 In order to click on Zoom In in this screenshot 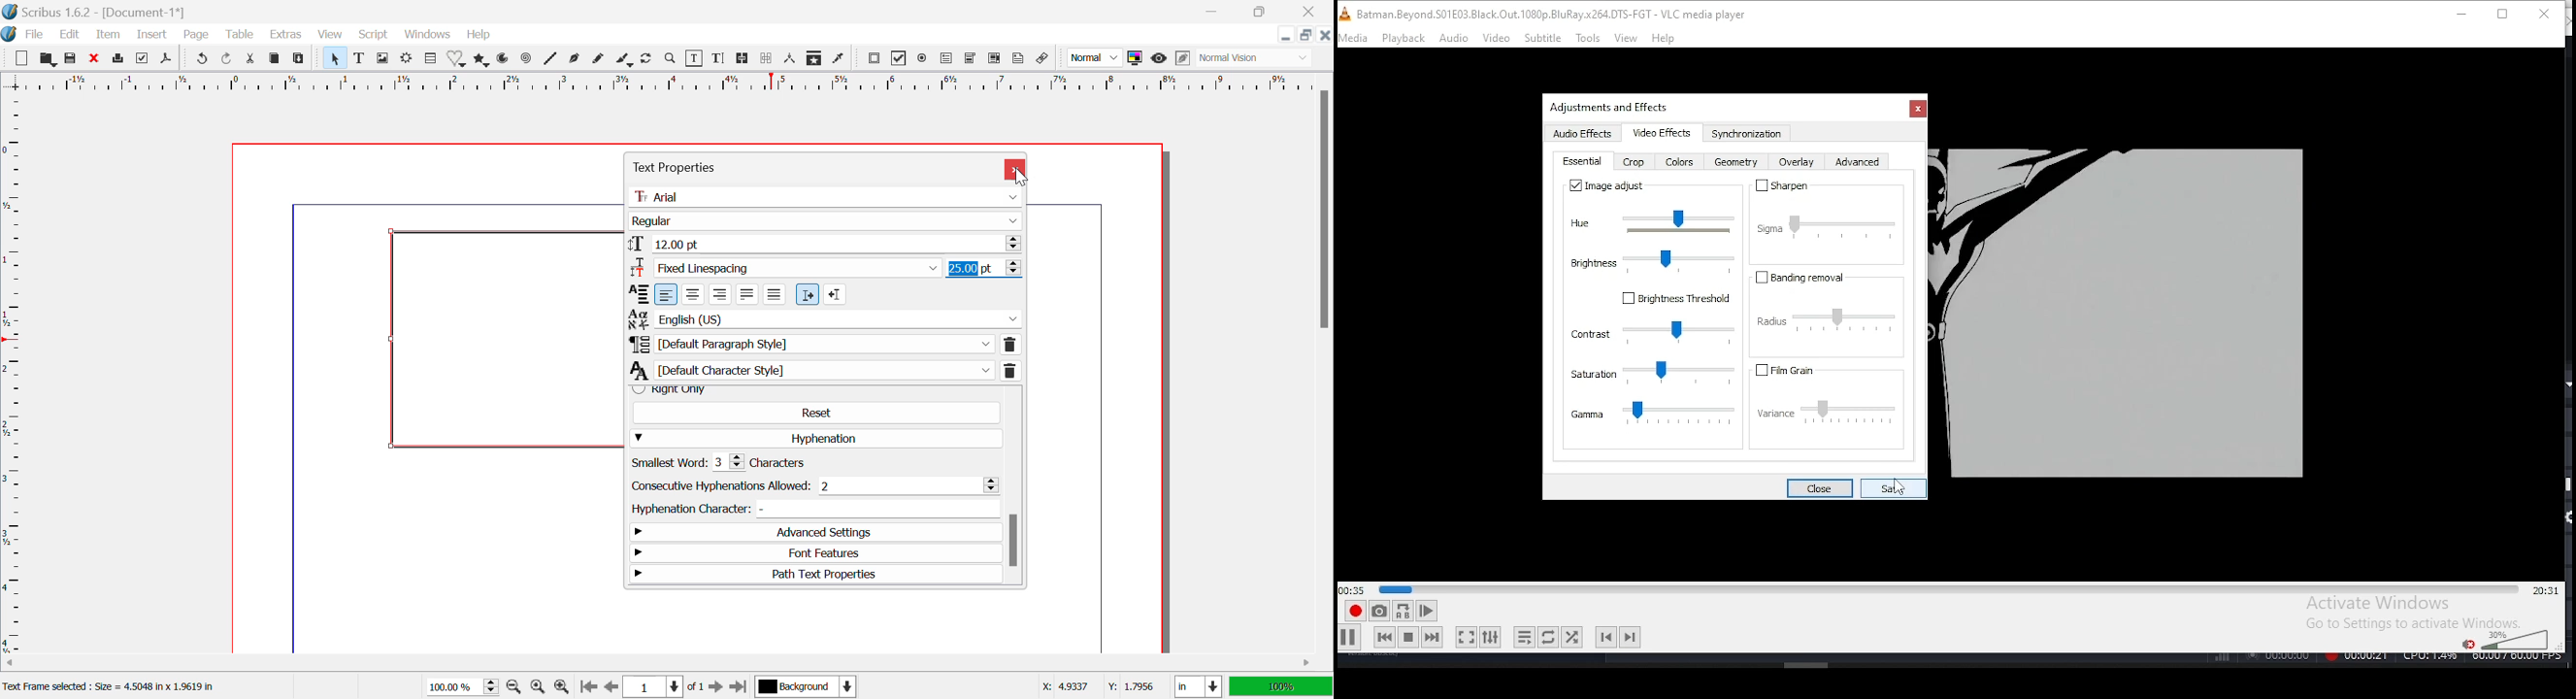, I will do `click(561, 687)`.